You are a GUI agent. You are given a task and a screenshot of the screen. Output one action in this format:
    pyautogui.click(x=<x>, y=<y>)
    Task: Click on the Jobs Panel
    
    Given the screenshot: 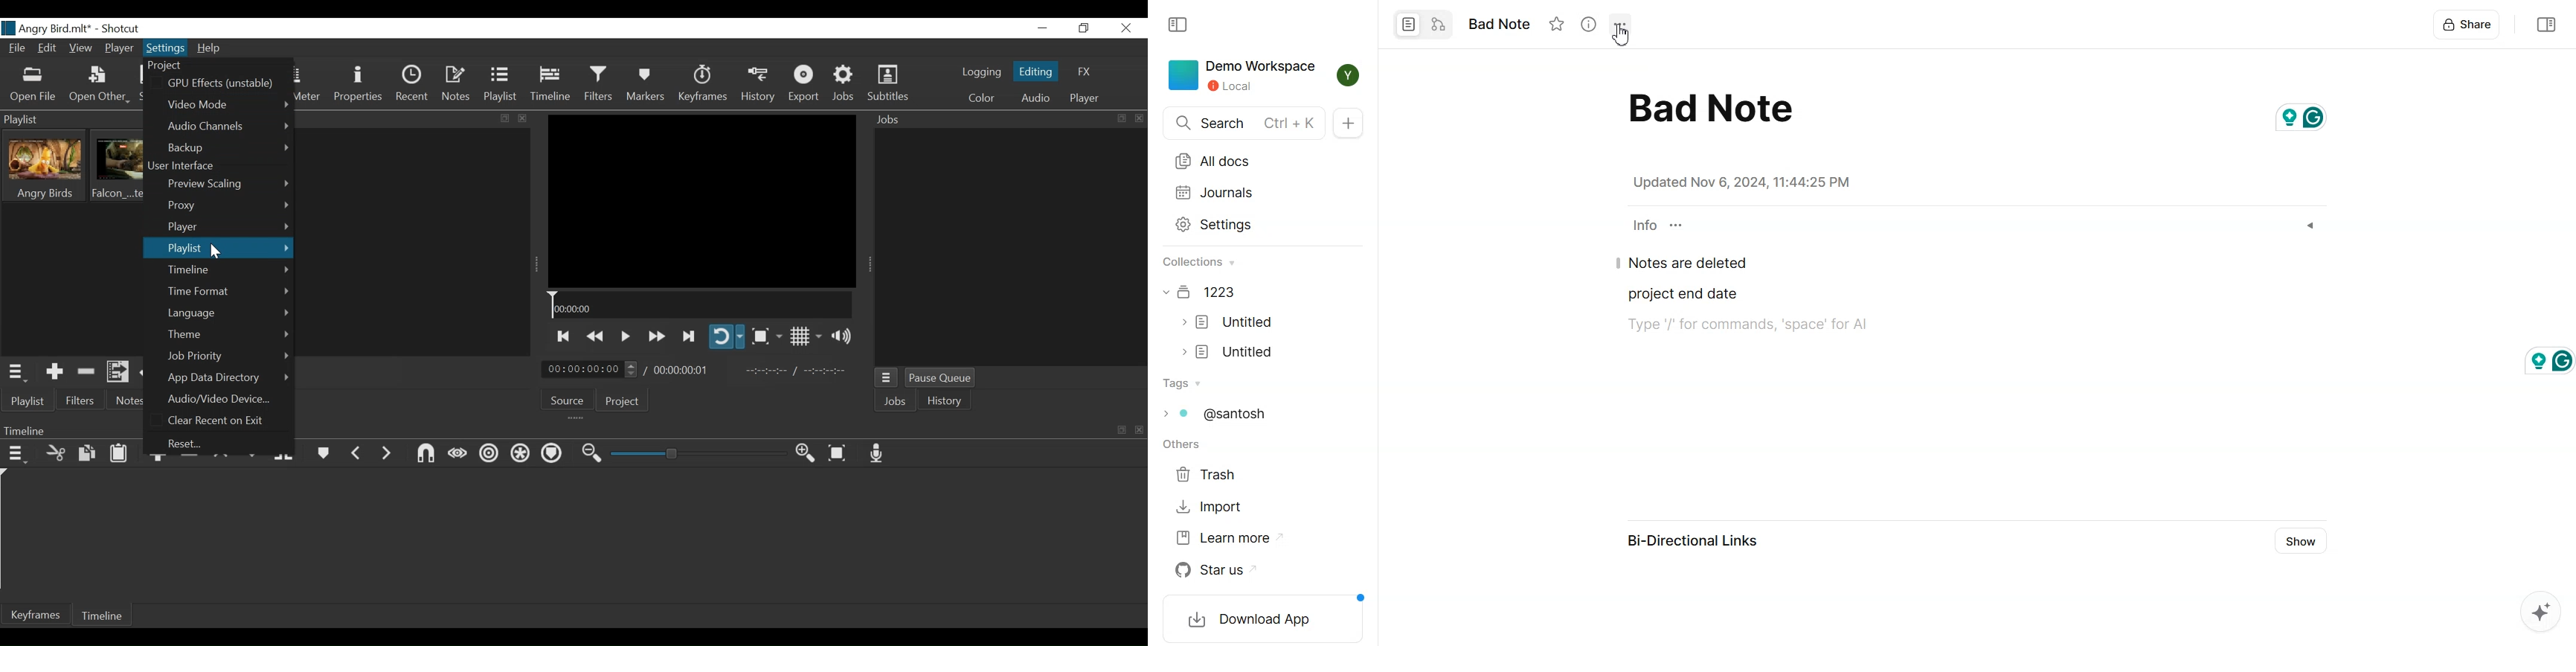 What is the action you would take?
    pyautogui.click(x=1009, y=118)
    